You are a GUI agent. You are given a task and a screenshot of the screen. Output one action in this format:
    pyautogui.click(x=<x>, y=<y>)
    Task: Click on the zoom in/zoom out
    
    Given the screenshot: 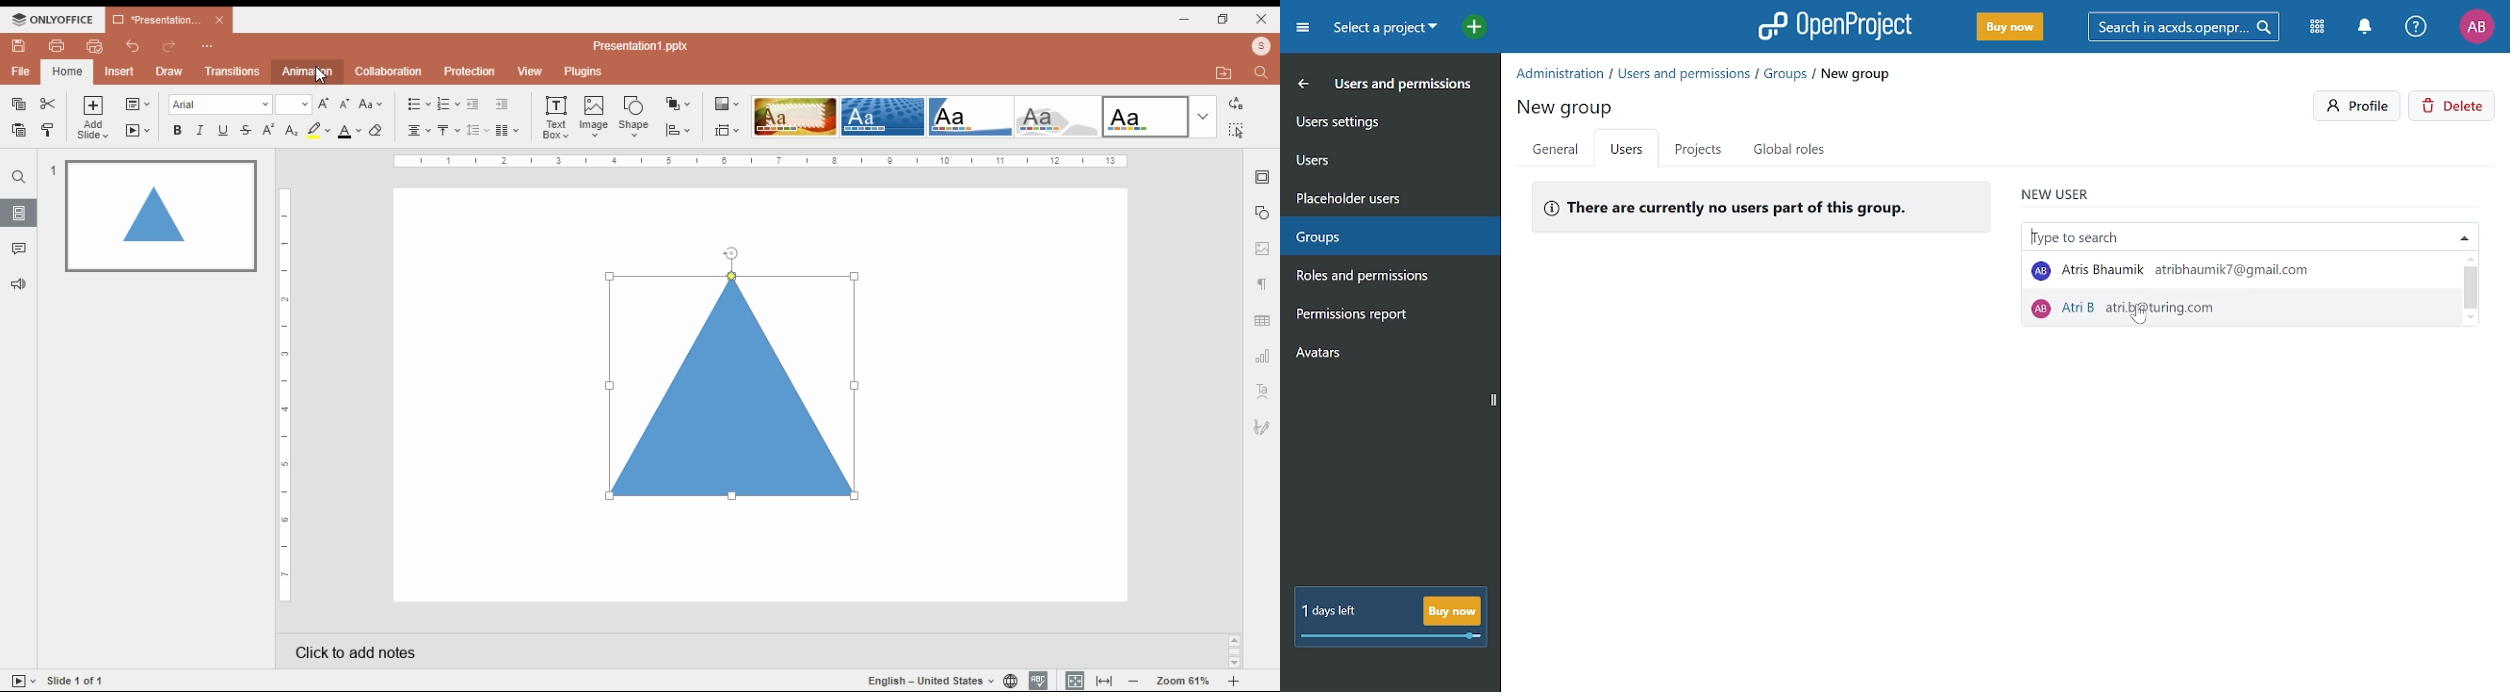 What is the action you would take?
    pyautogui.click(x=1185, y=681)
    